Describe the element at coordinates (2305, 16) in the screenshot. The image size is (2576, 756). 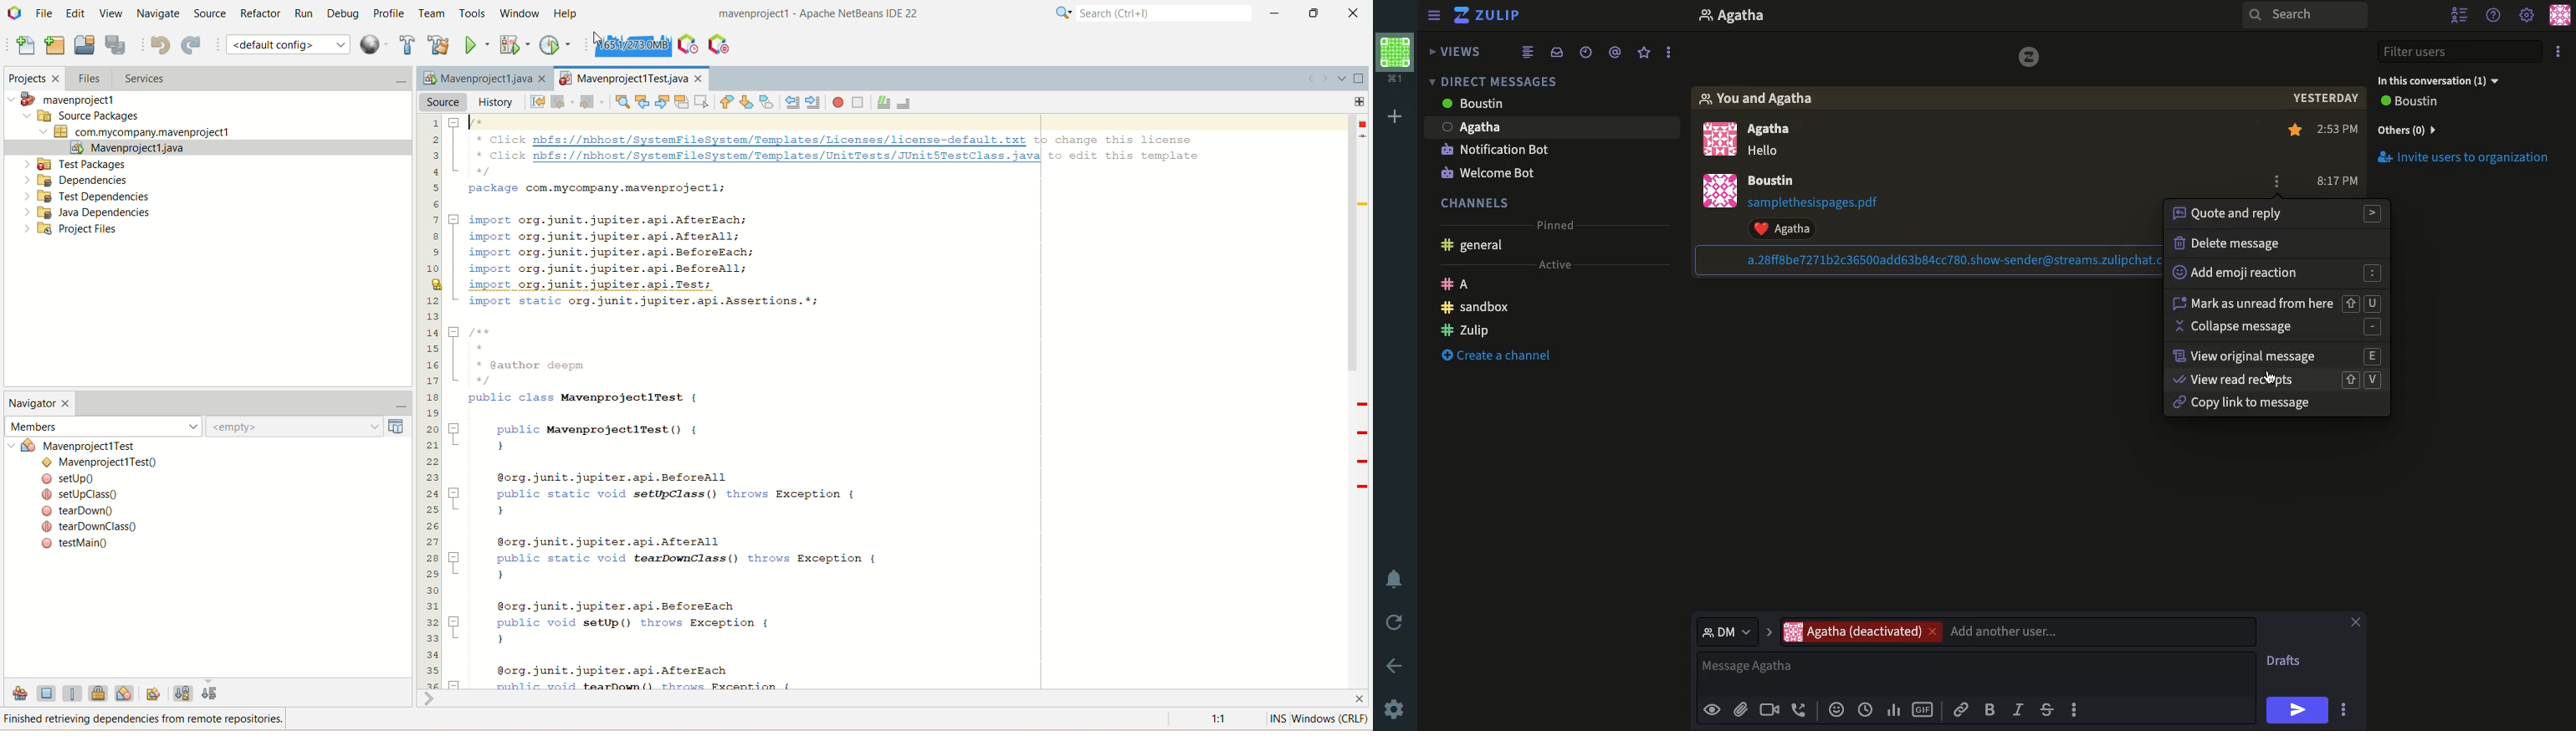
I see `Search` at that location.